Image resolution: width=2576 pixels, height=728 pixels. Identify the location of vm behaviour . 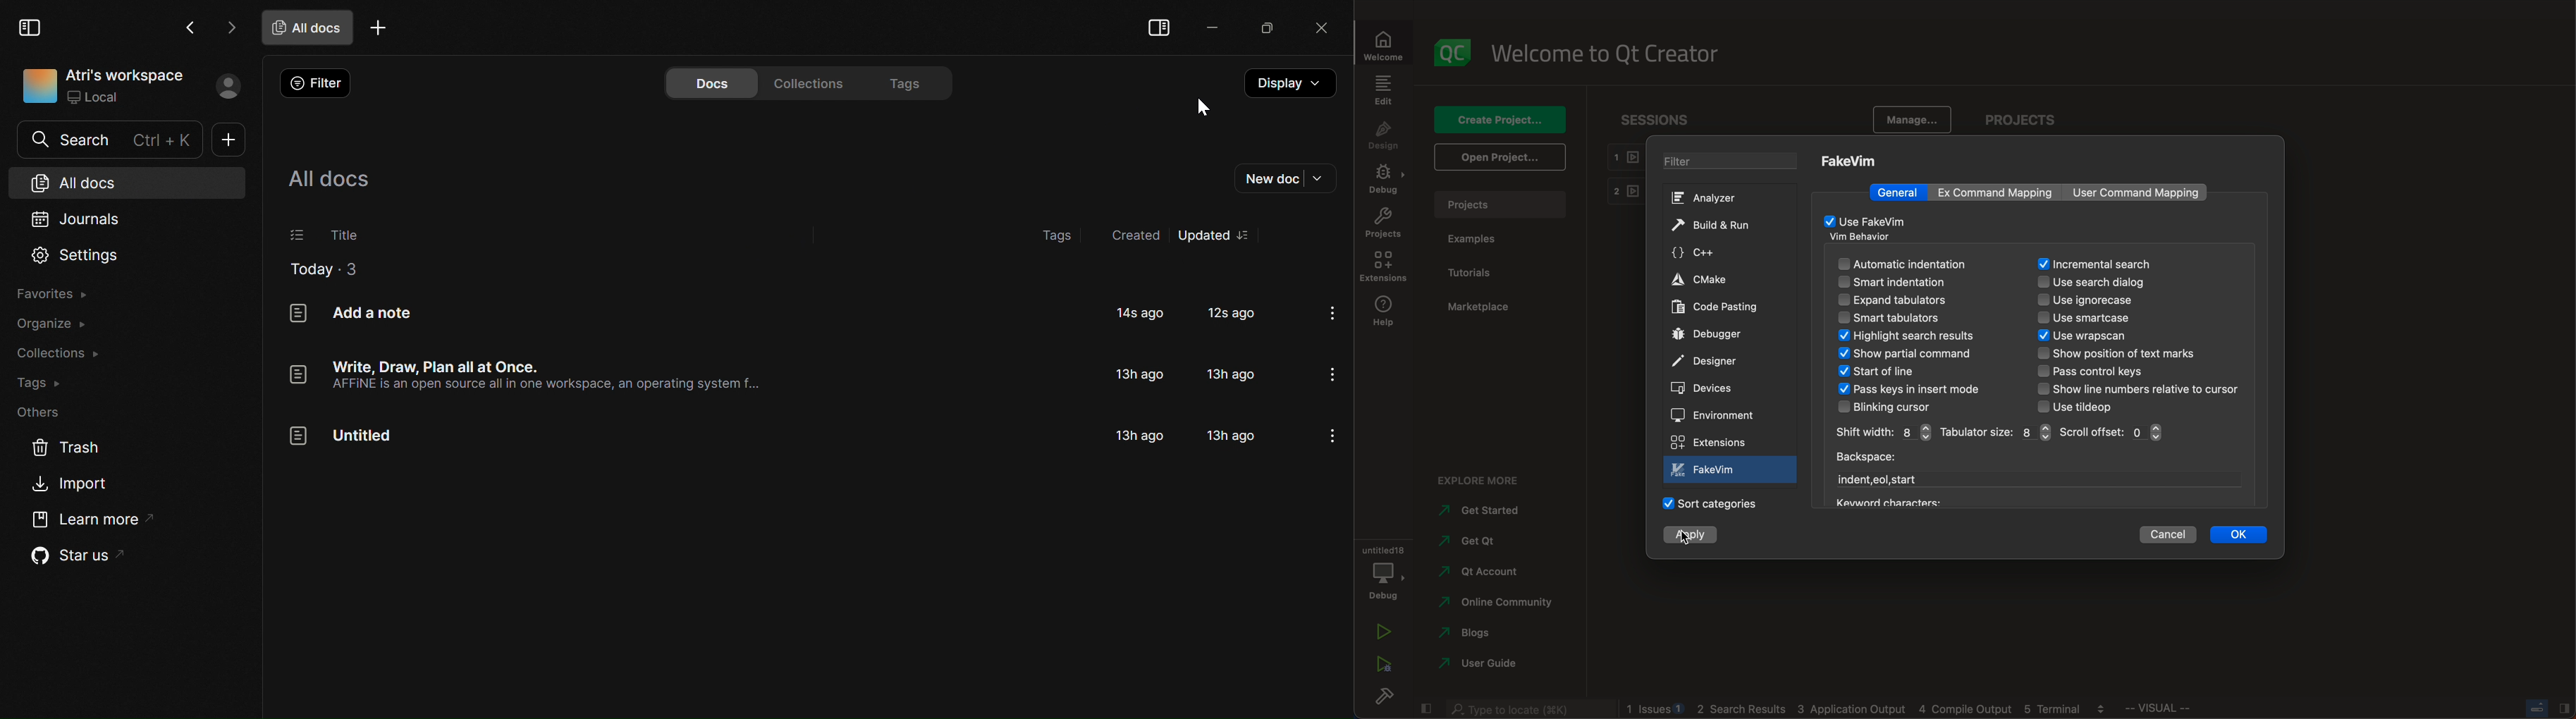
(1865, 238).